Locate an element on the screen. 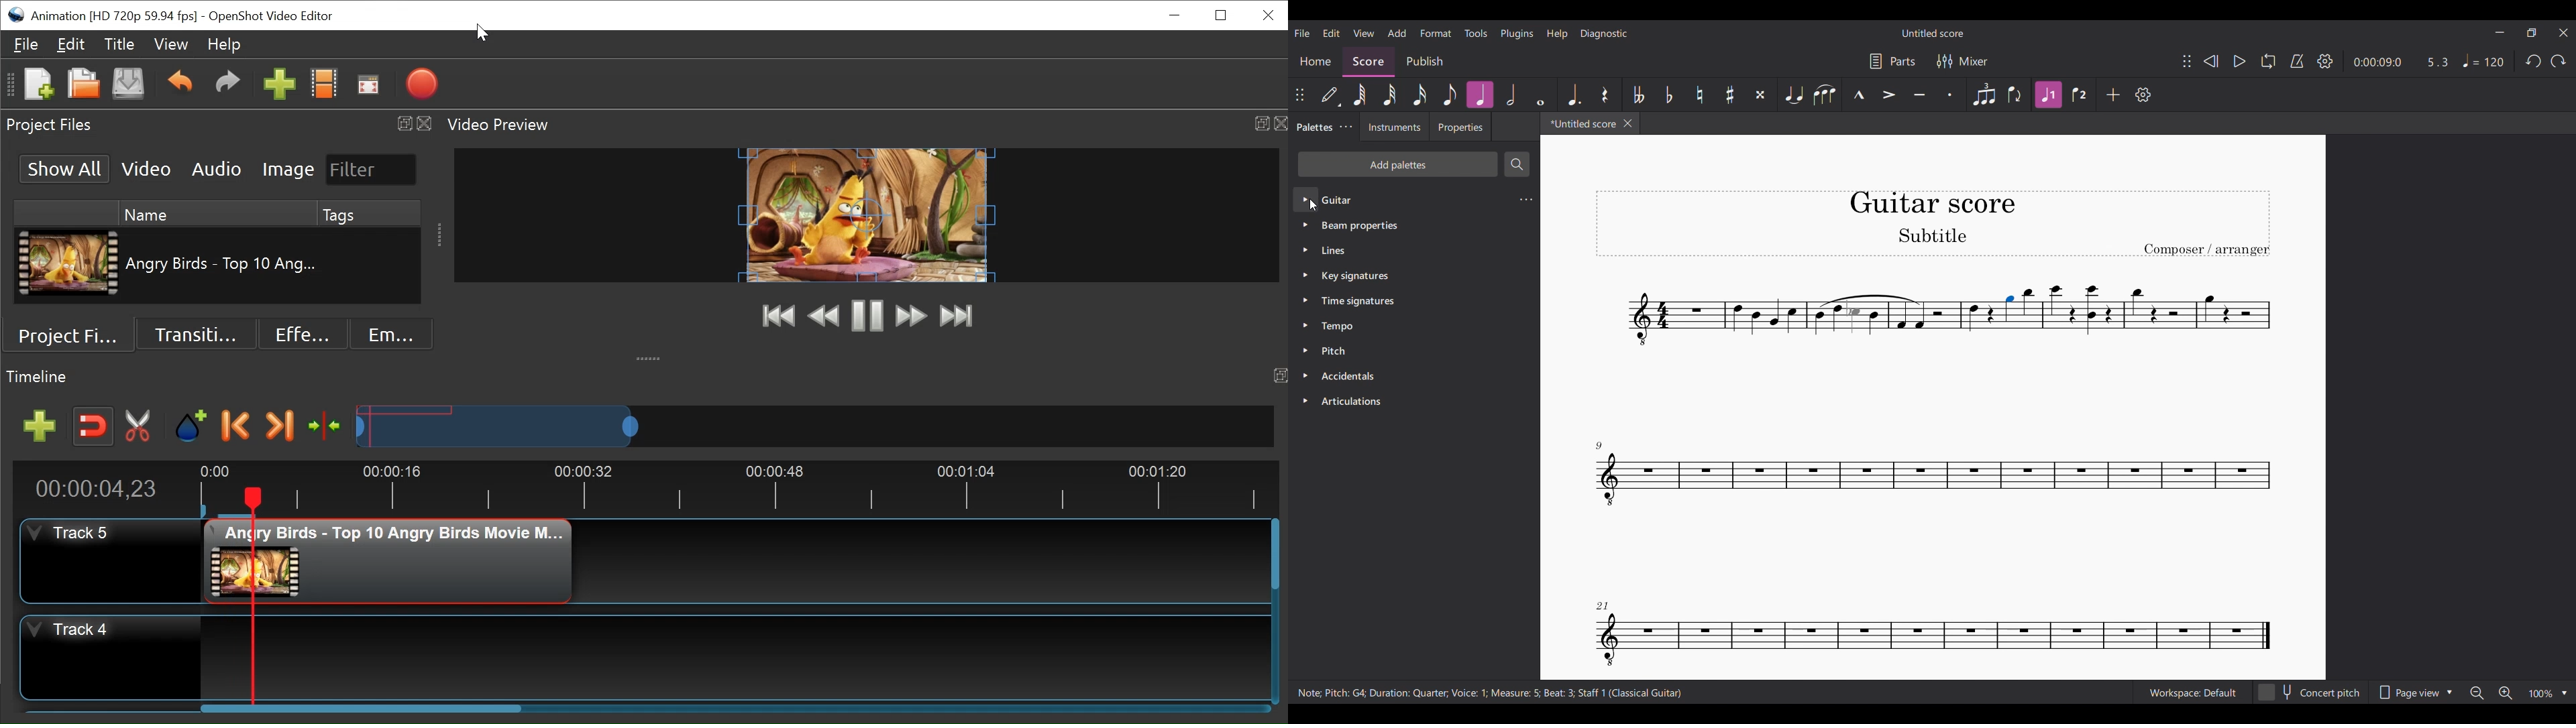 The height and width of the screenshot is (728, 2576). Clip at the track is located at coordinates (388, 561).